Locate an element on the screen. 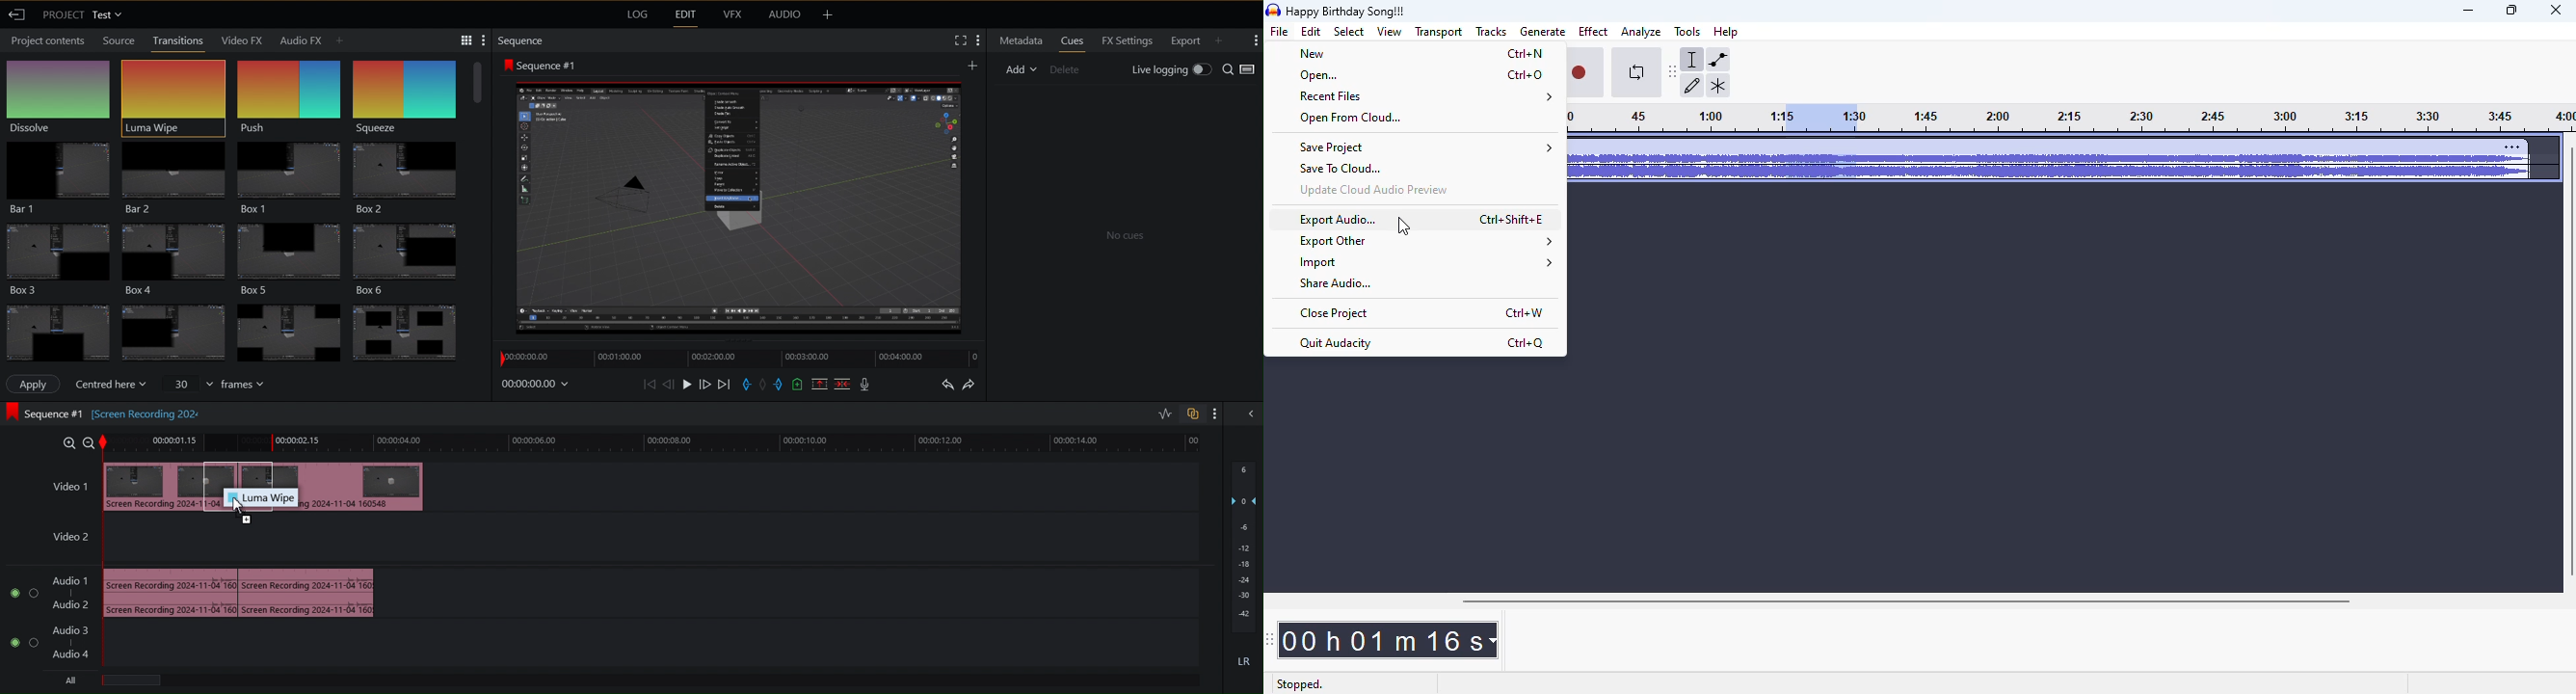  export other is located at coordinates (1426, 241).